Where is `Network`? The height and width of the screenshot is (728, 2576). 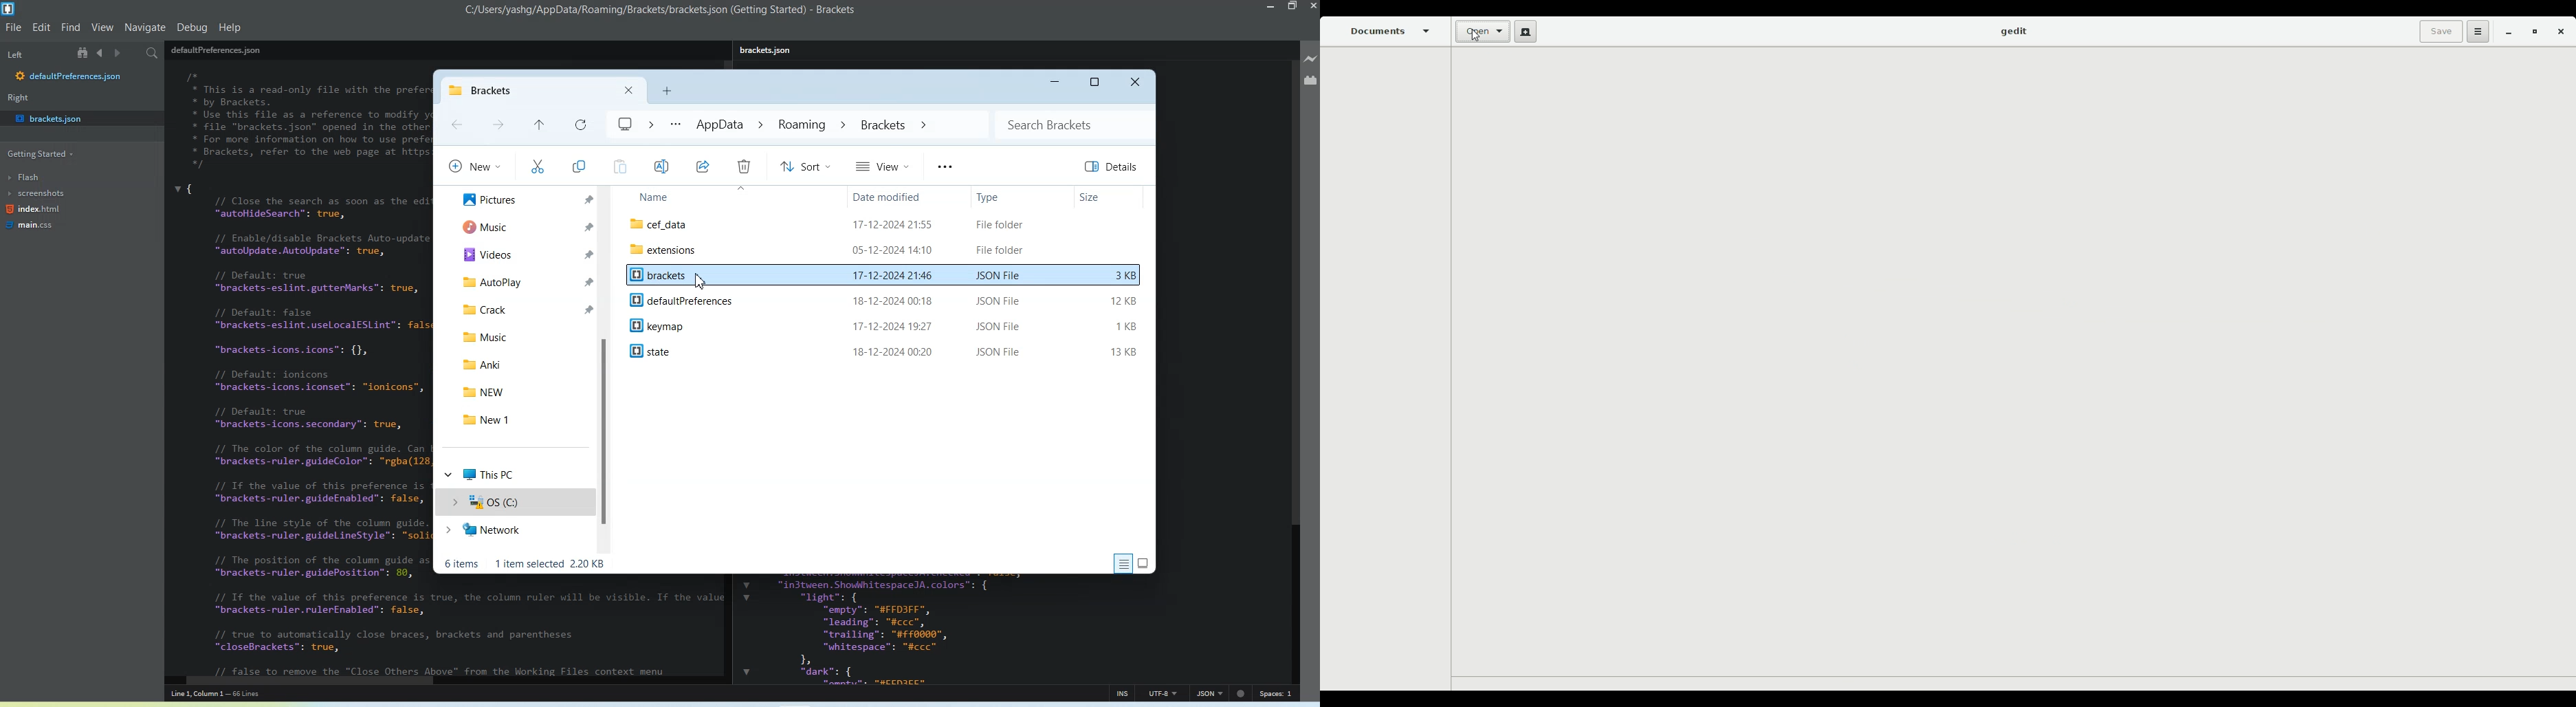 Network is located at coordinates (514, 532).